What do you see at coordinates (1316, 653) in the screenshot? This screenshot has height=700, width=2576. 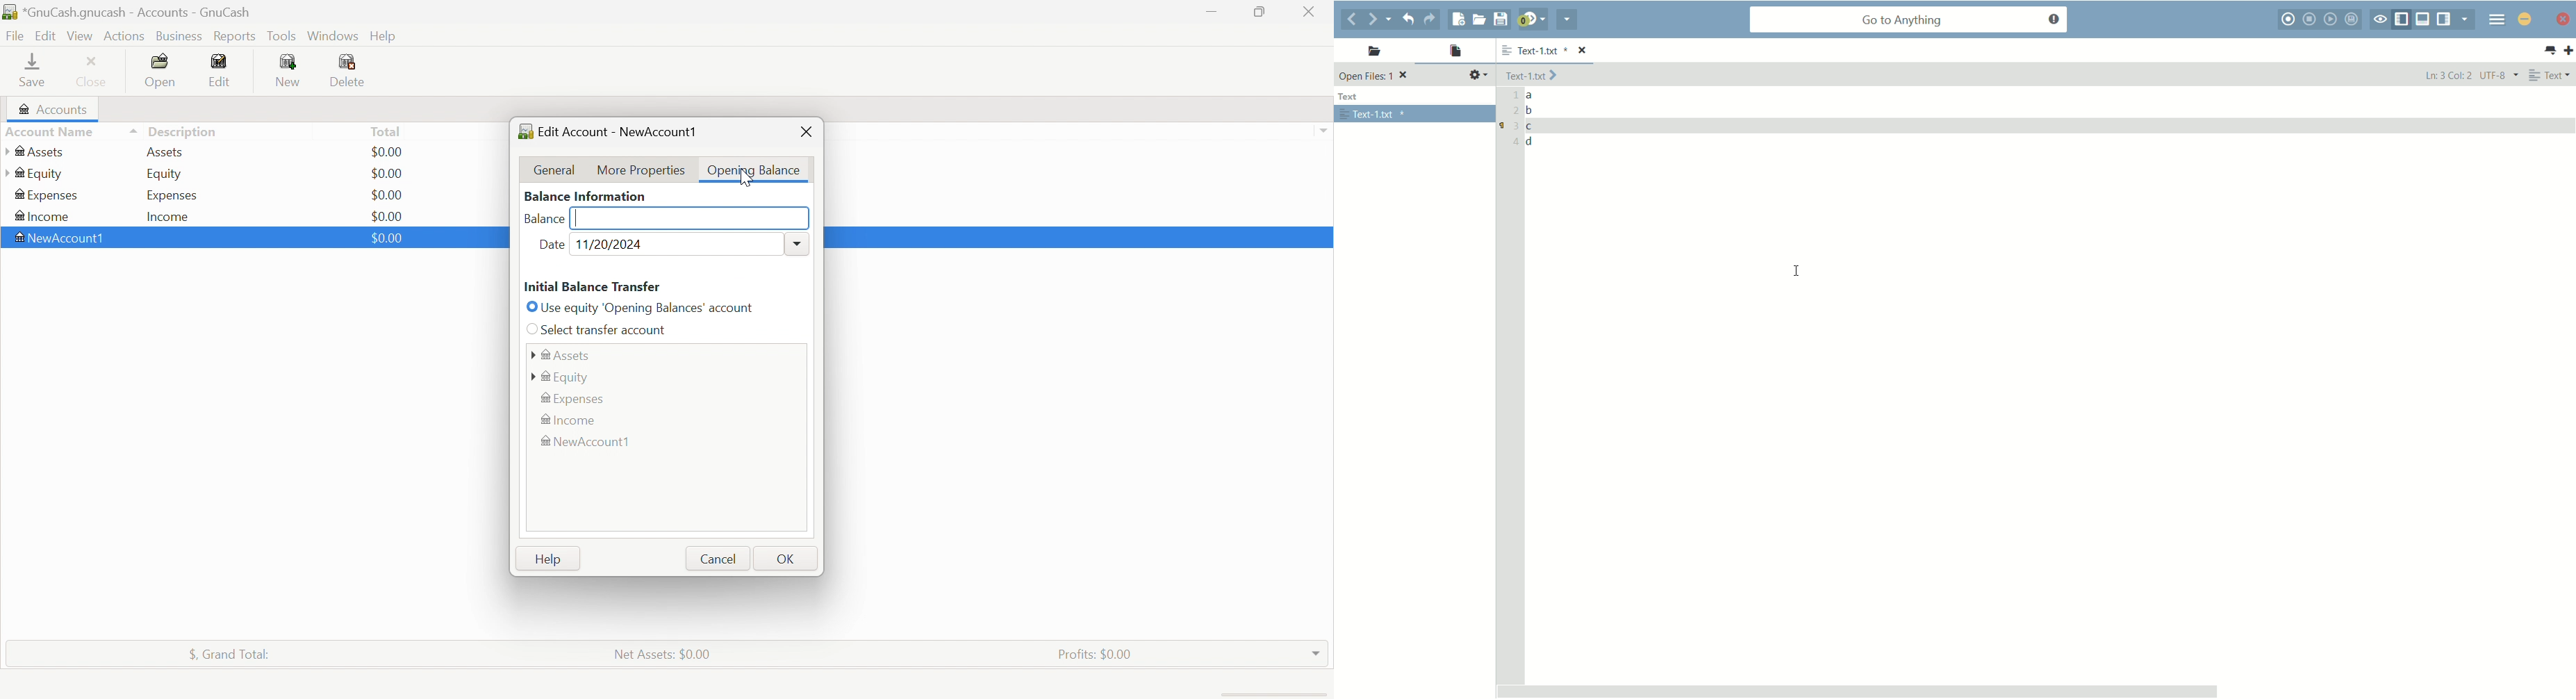 I see `Drop Down` at bounding box center [1316, 653].